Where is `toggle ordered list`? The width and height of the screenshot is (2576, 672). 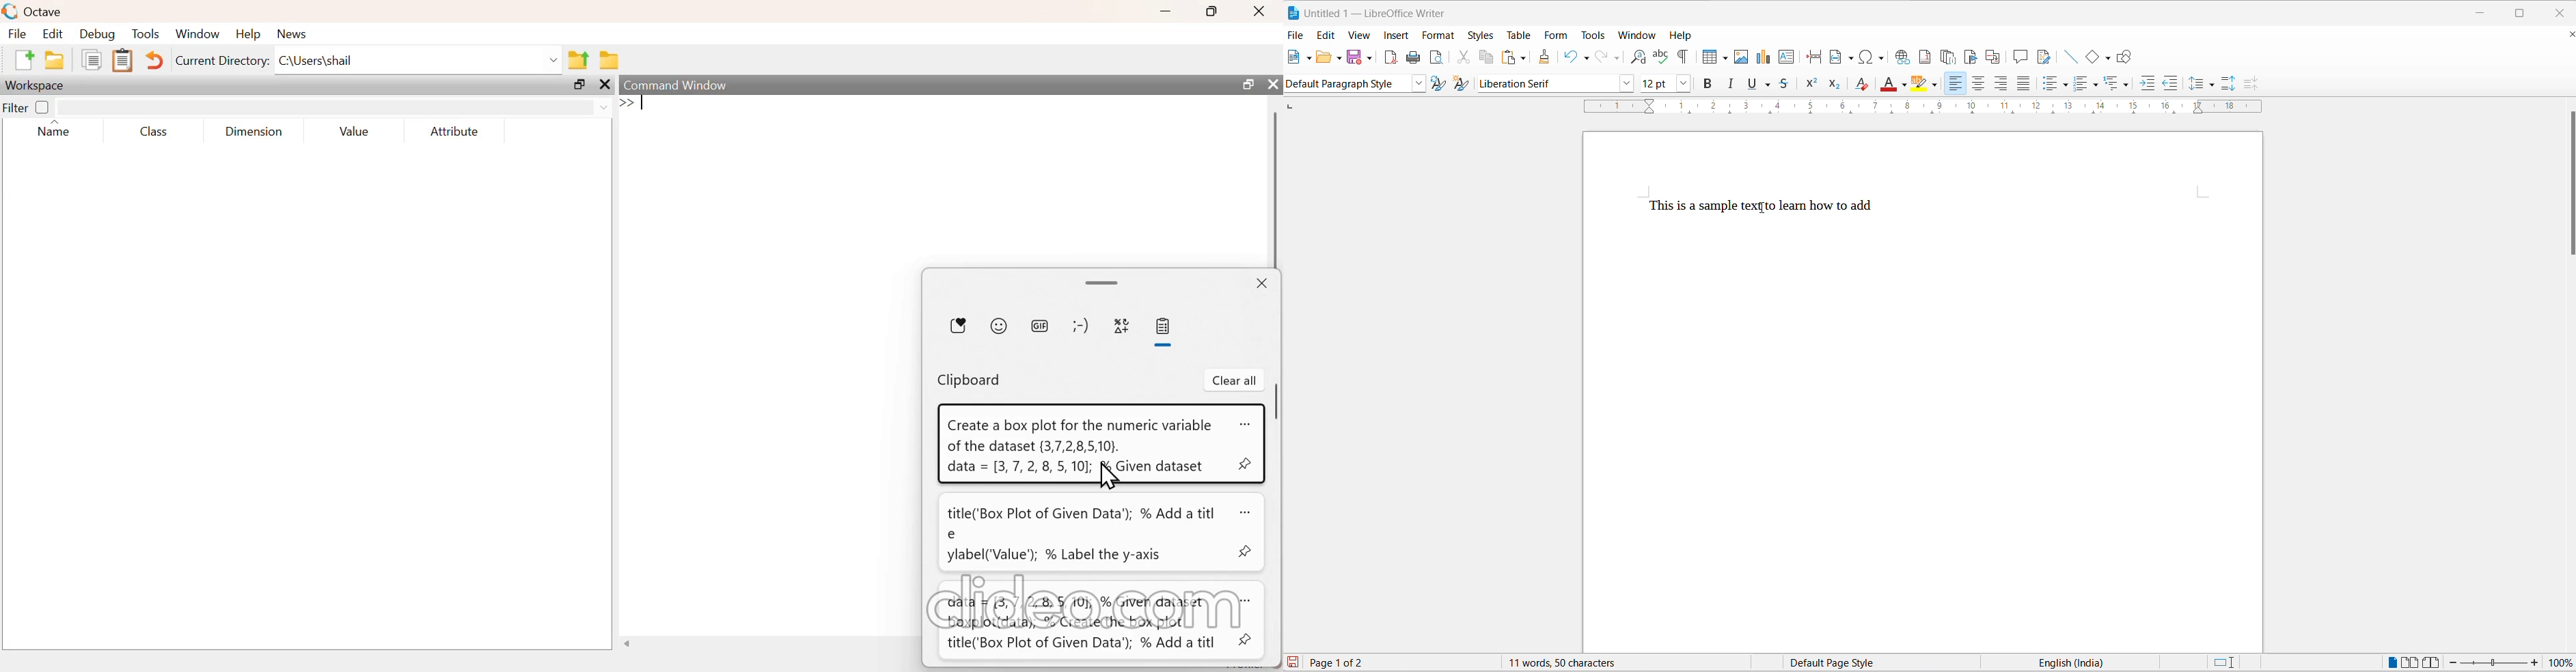 toggle ordered list is located at coordinates (2082, 84).